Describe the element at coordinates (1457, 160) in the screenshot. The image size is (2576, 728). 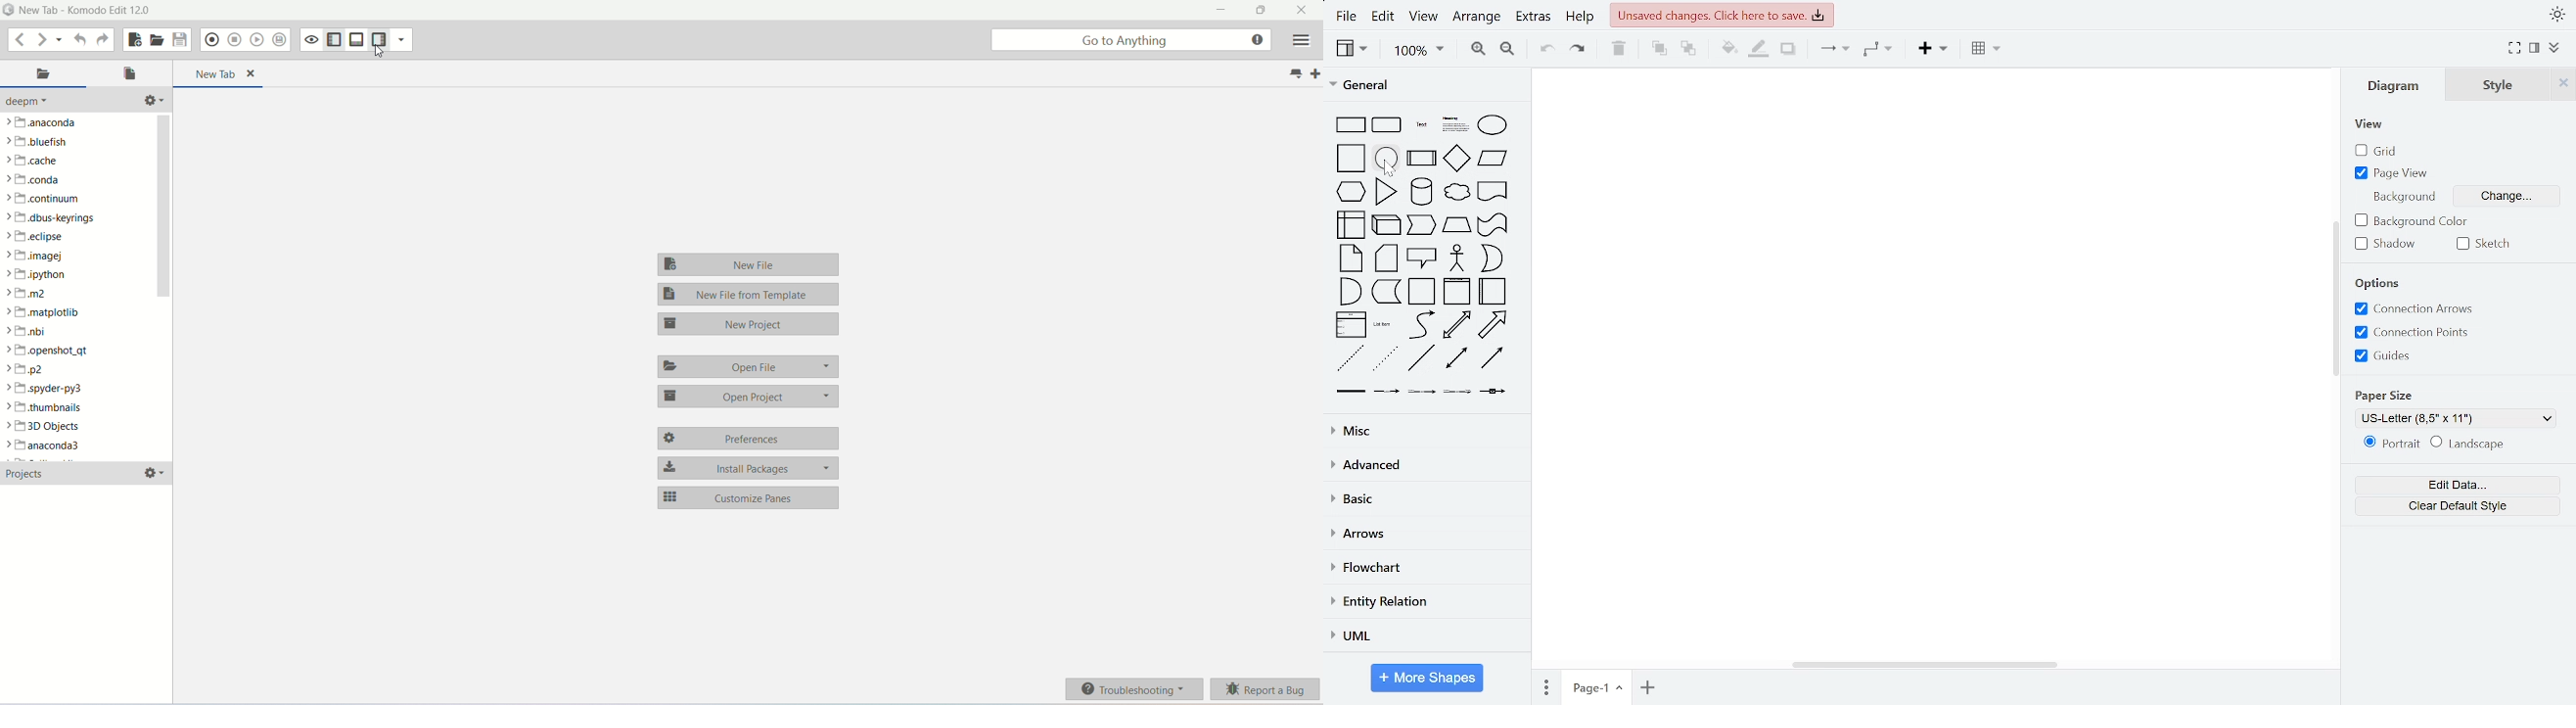
I see `diamond` at that location.